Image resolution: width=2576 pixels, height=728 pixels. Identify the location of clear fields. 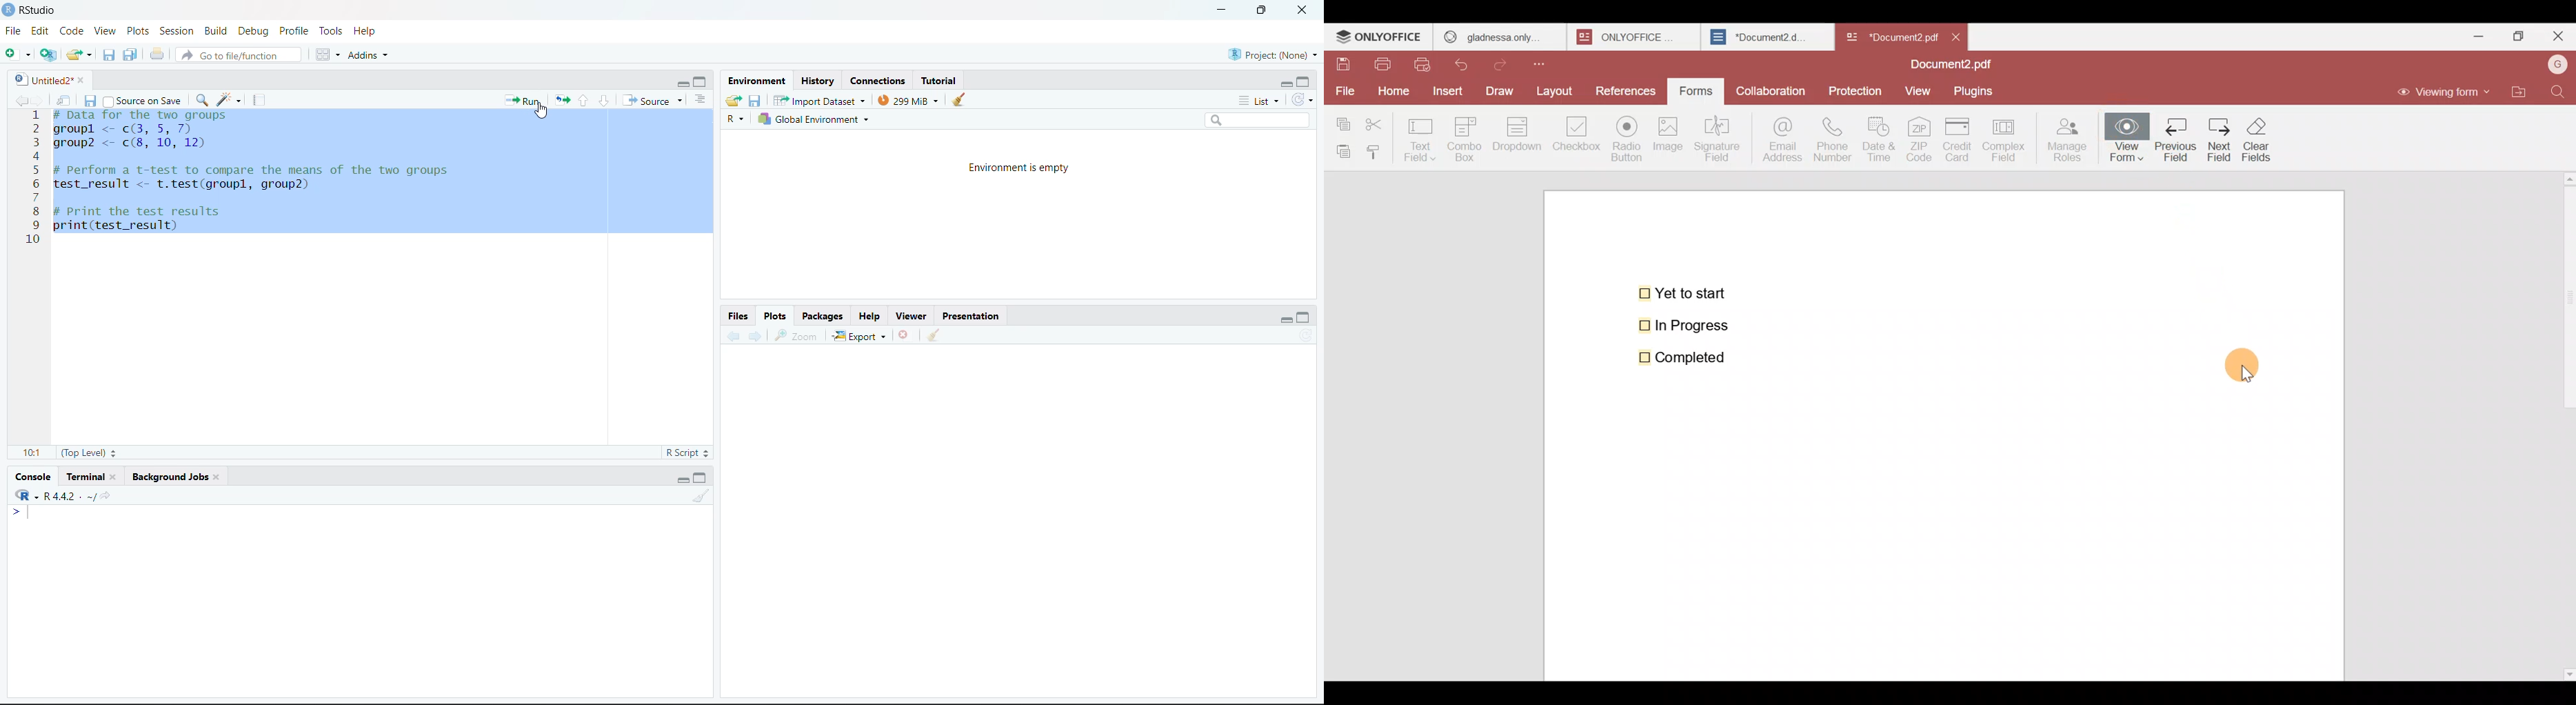
(2260, 138).